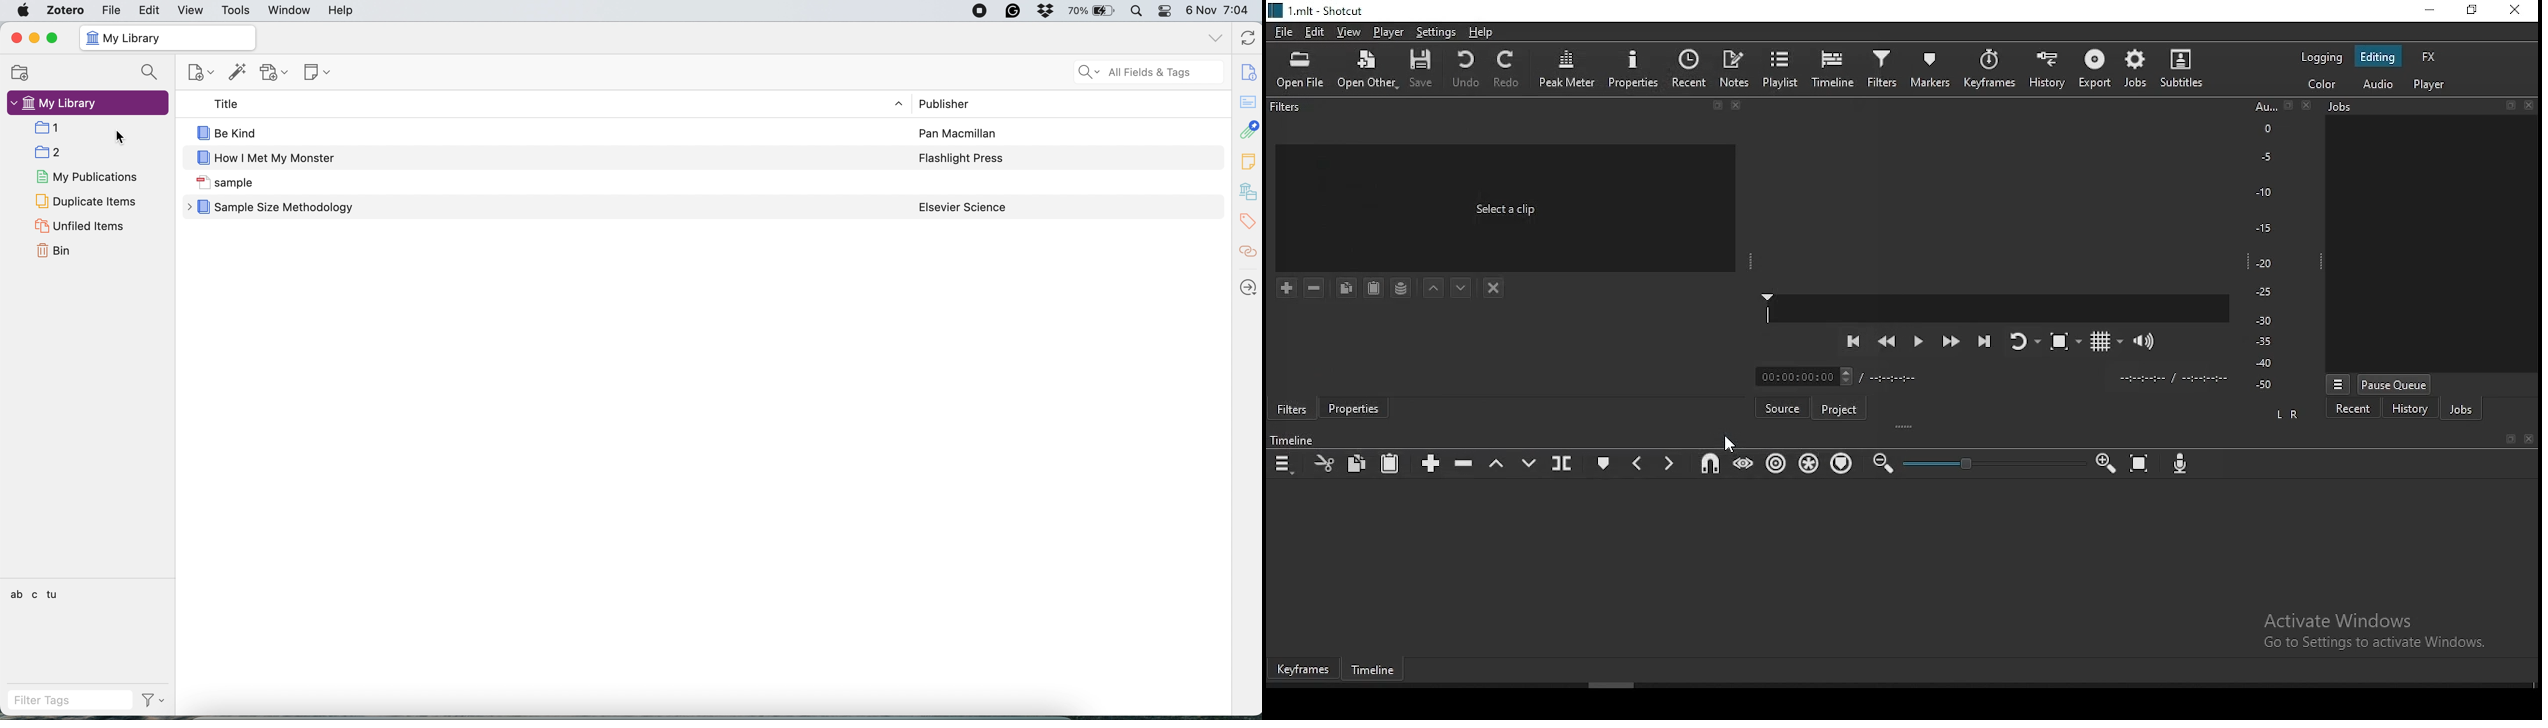 The image size is (2548, 728). I want to click on toggle grid display on the player, so click(2102, 340).